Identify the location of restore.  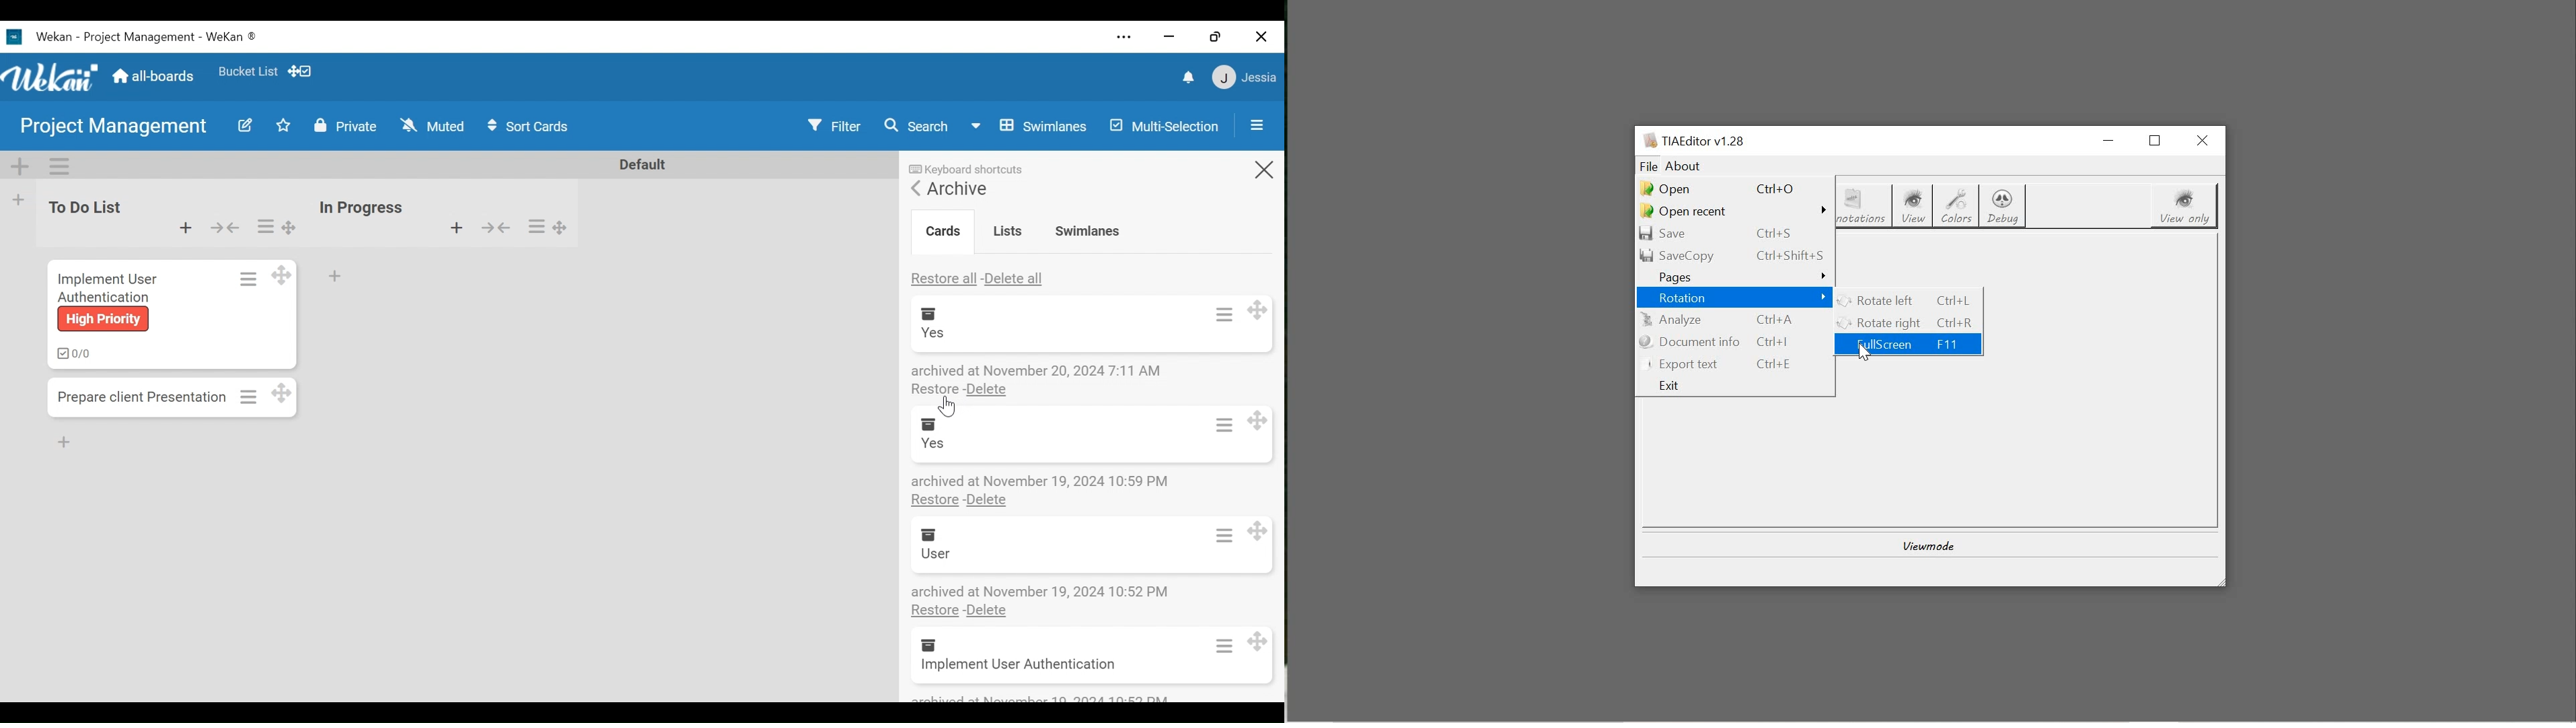
(936, 390).